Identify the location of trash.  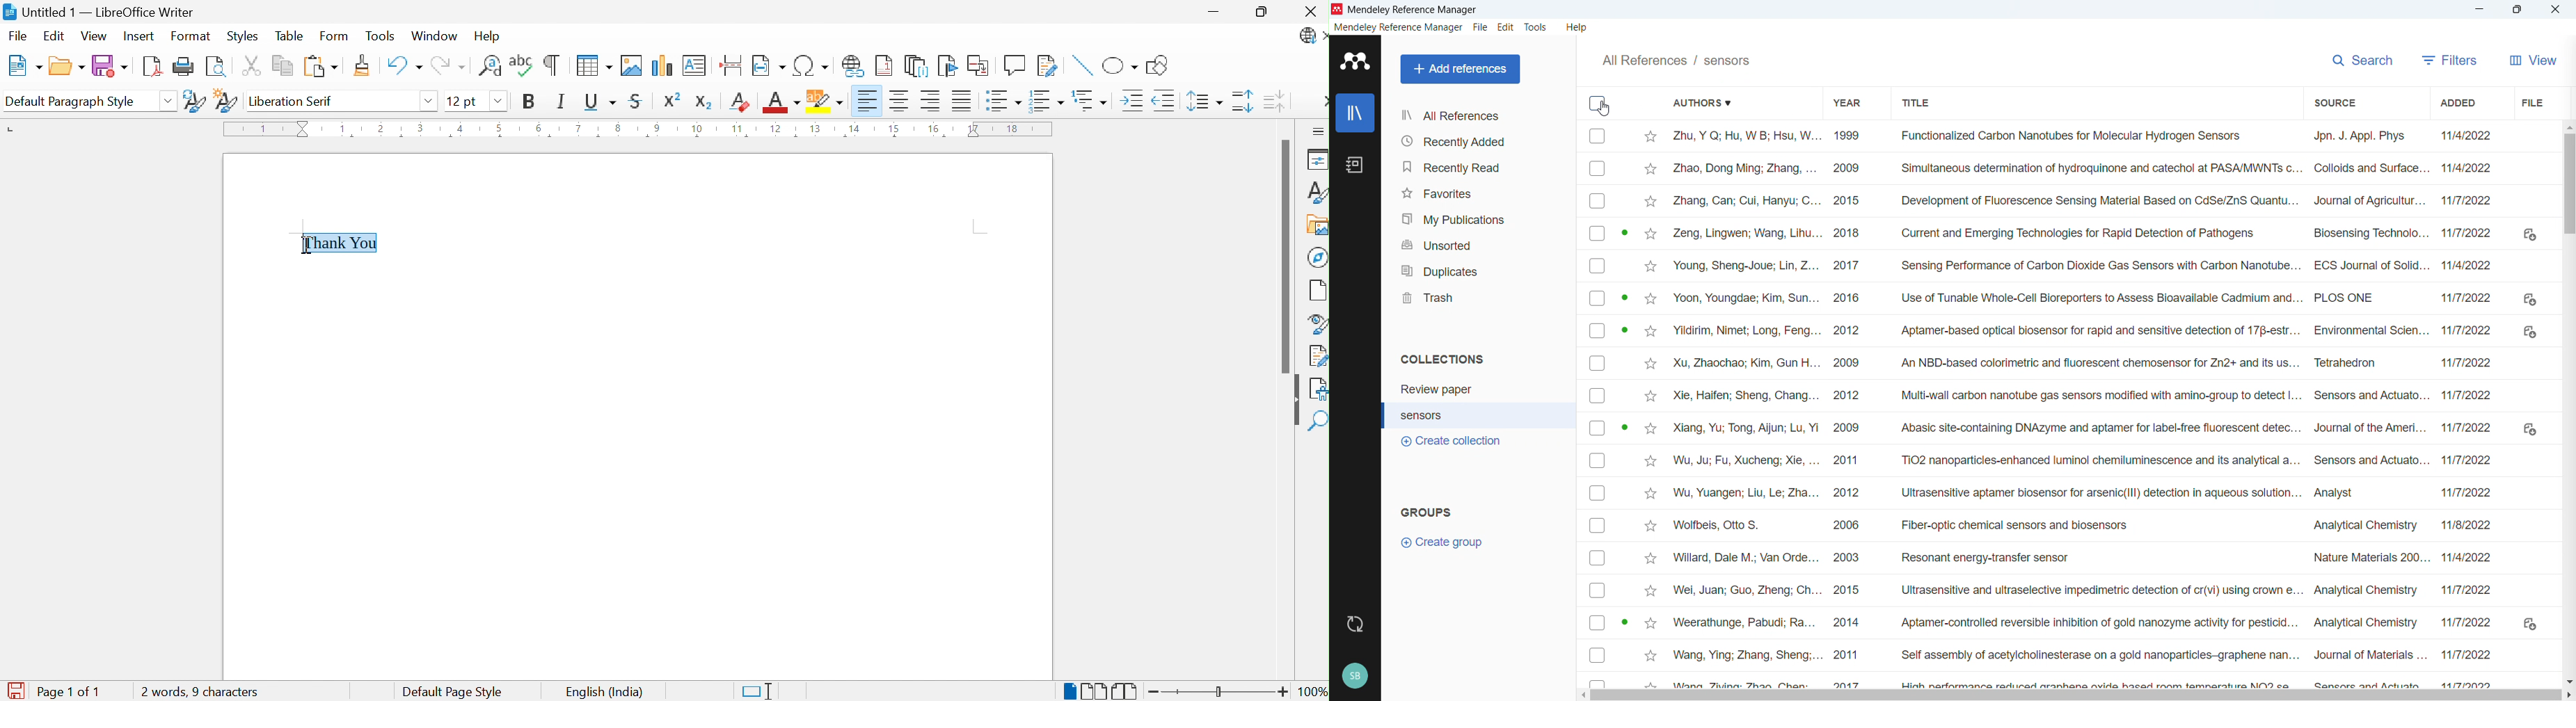
(1477, 297).